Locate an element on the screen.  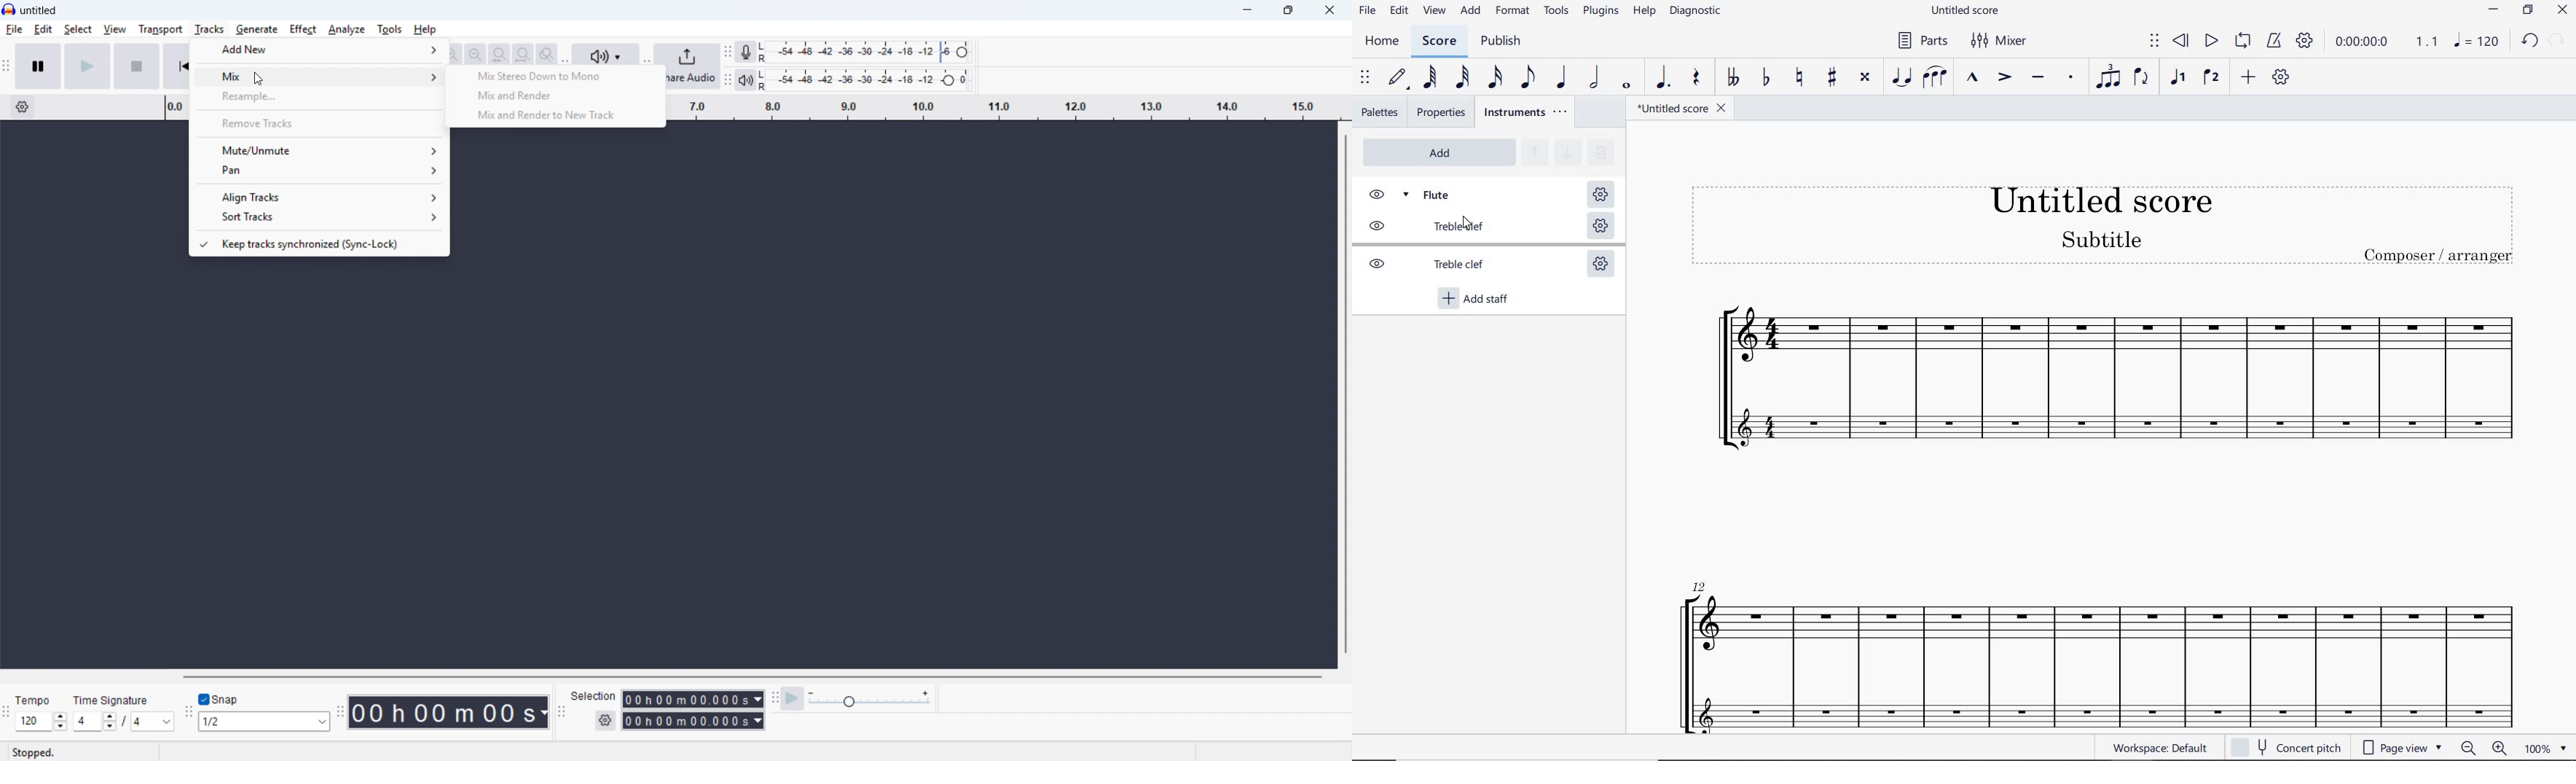
Flute Instrument is located at coordinates (2097, 346).